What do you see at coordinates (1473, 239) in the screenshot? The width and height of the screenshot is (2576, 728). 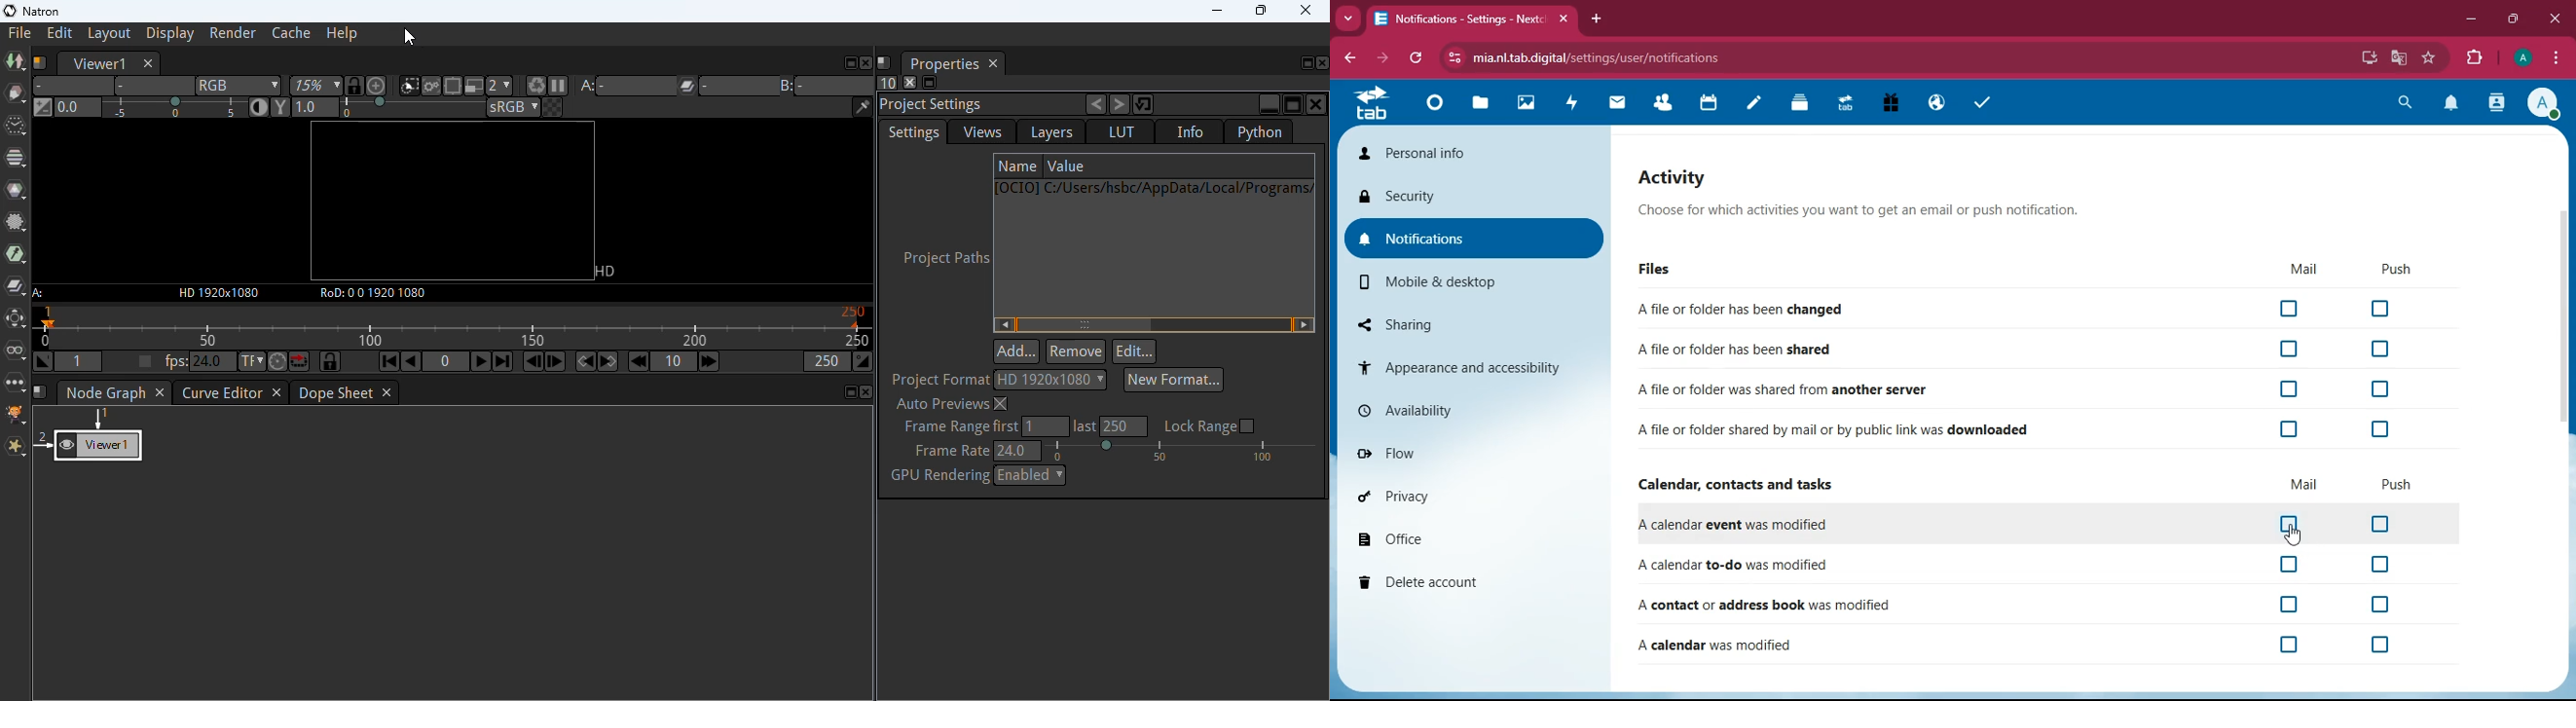 I see `notifications` at bounding box center [1473, 239].